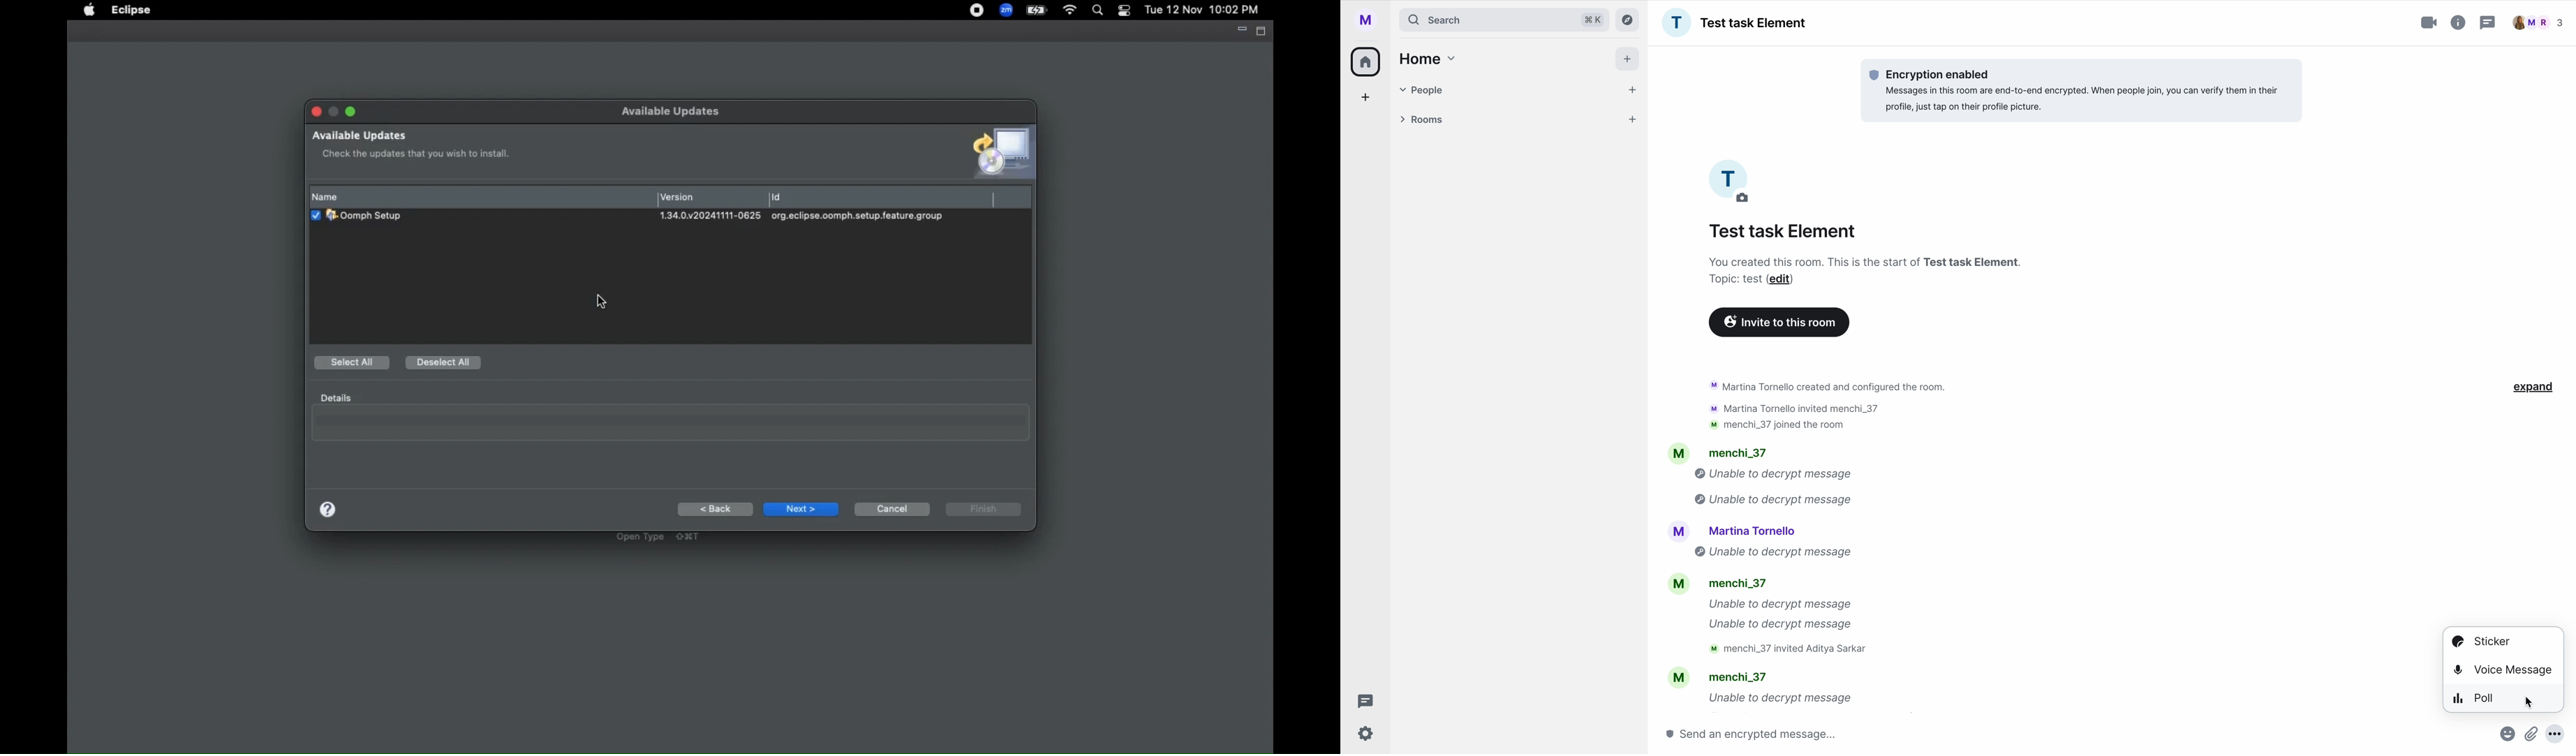  Describe the element at coordinates (1037, 10) in the screenshot. I see `Charge` at that location.